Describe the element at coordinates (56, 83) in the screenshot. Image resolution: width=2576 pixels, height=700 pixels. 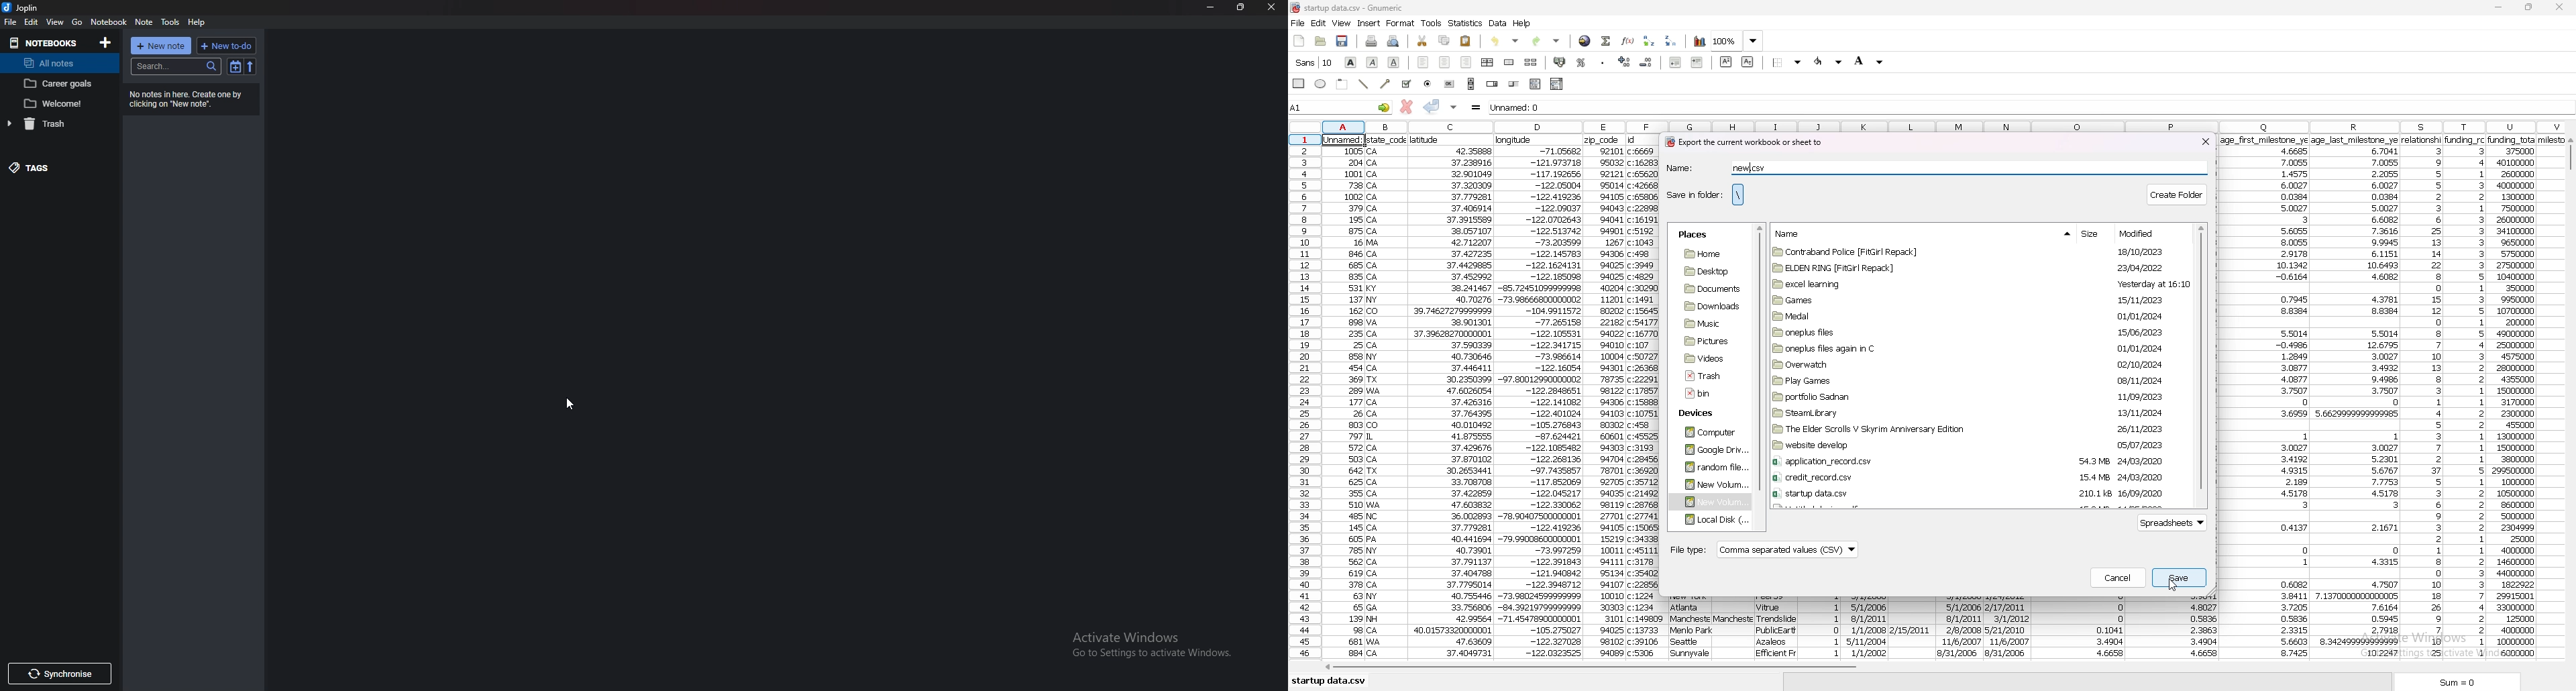
I see `note` at that location.